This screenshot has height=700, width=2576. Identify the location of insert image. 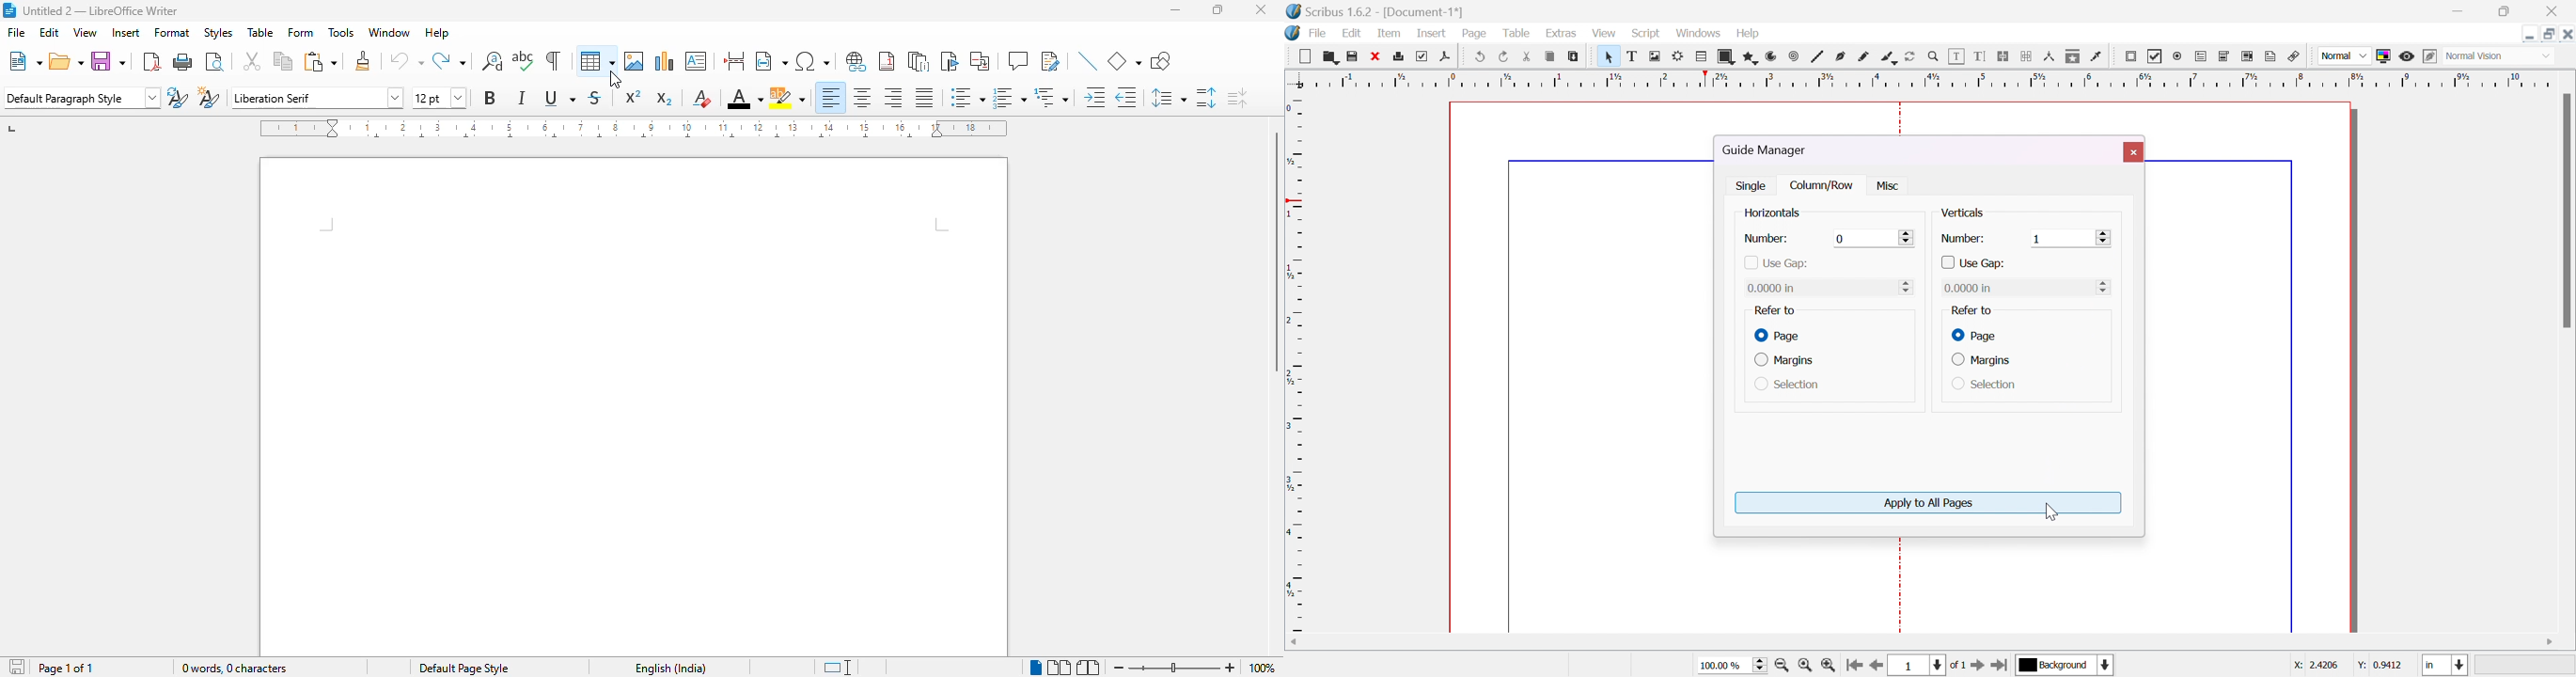
(634, 61).